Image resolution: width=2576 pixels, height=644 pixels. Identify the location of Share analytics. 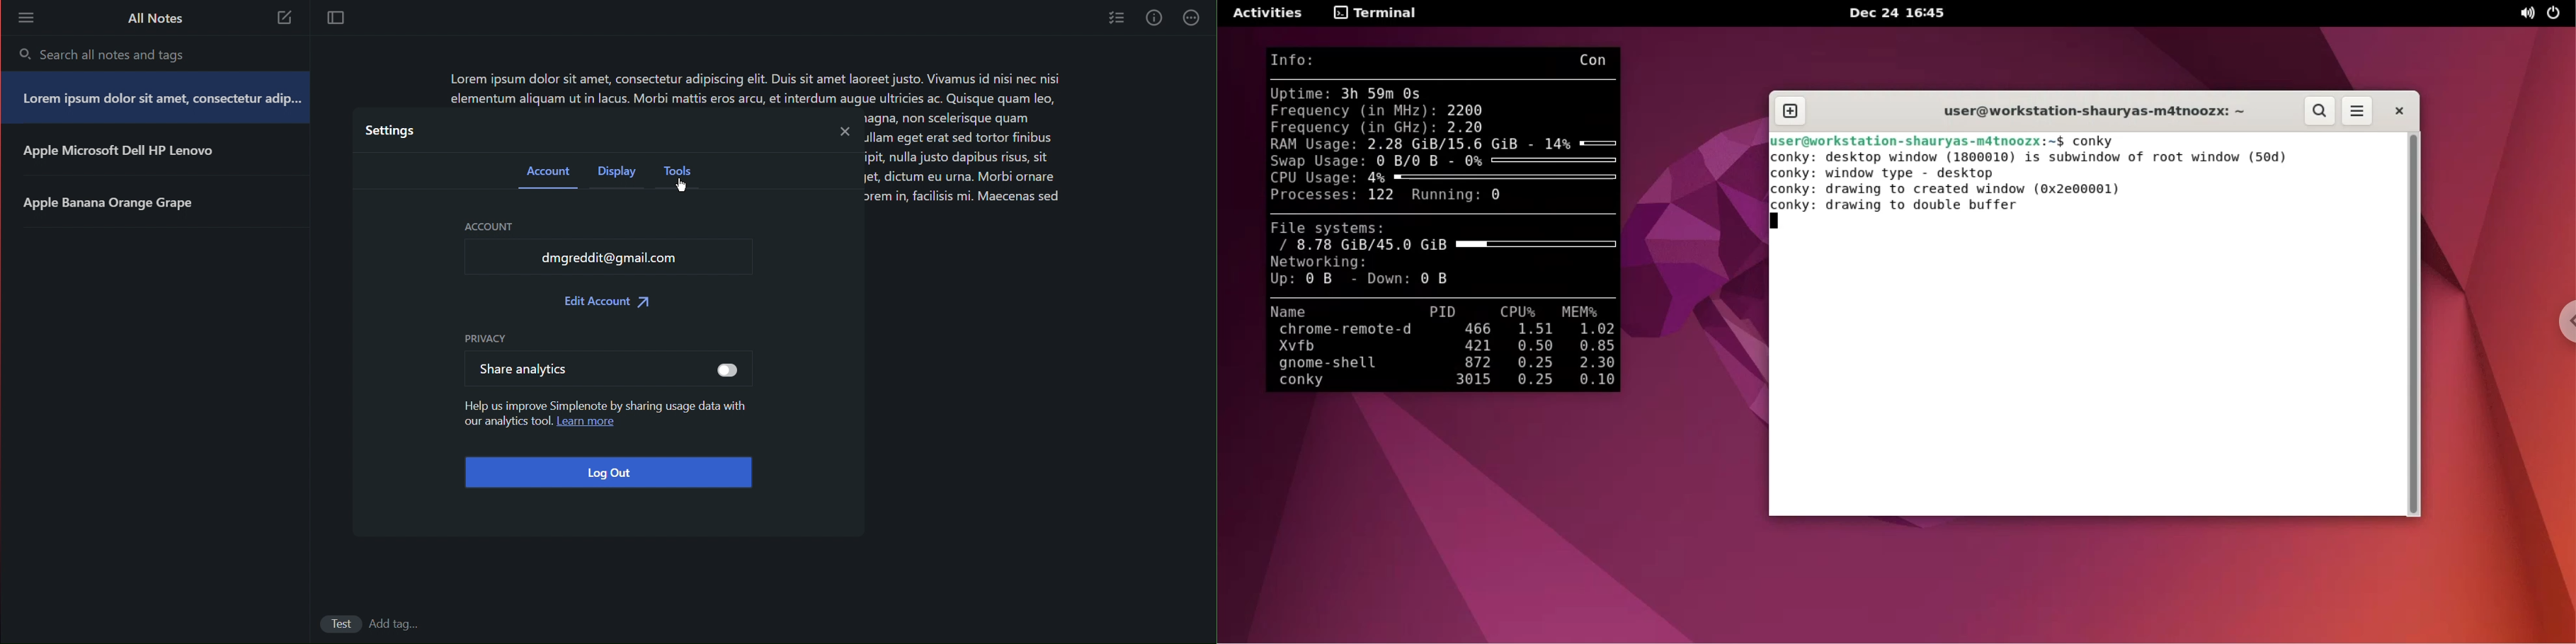
(528, 373).